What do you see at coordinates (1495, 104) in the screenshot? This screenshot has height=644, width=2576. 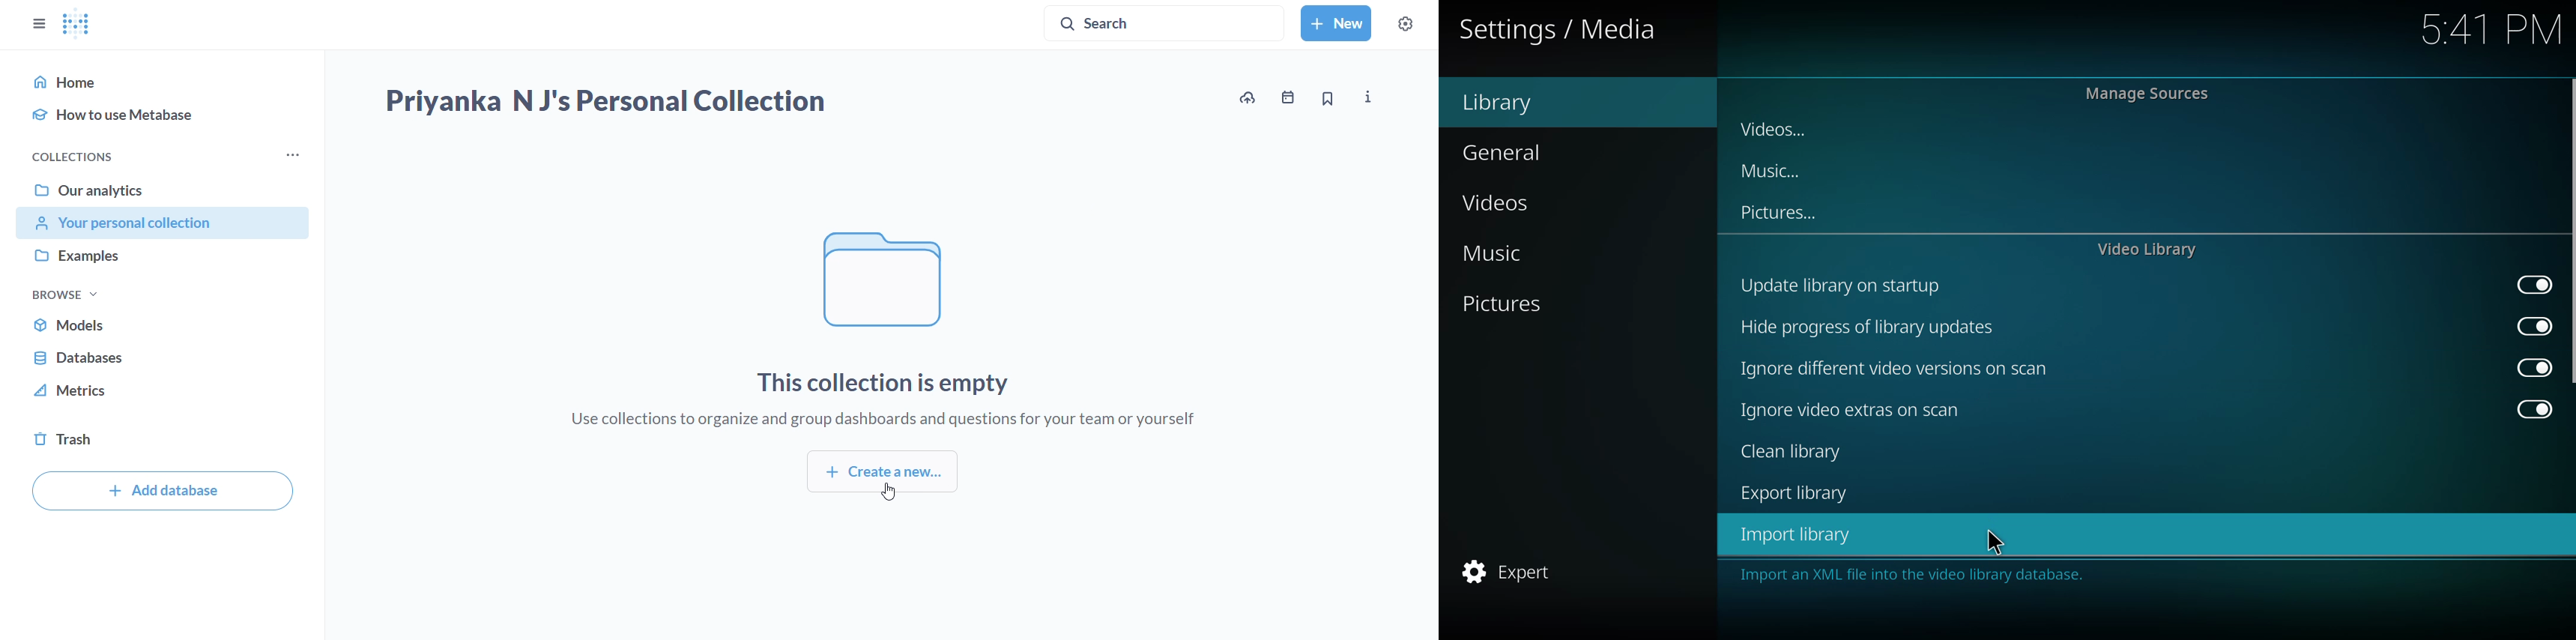 I see `library` at bounding box center [1495, 104].